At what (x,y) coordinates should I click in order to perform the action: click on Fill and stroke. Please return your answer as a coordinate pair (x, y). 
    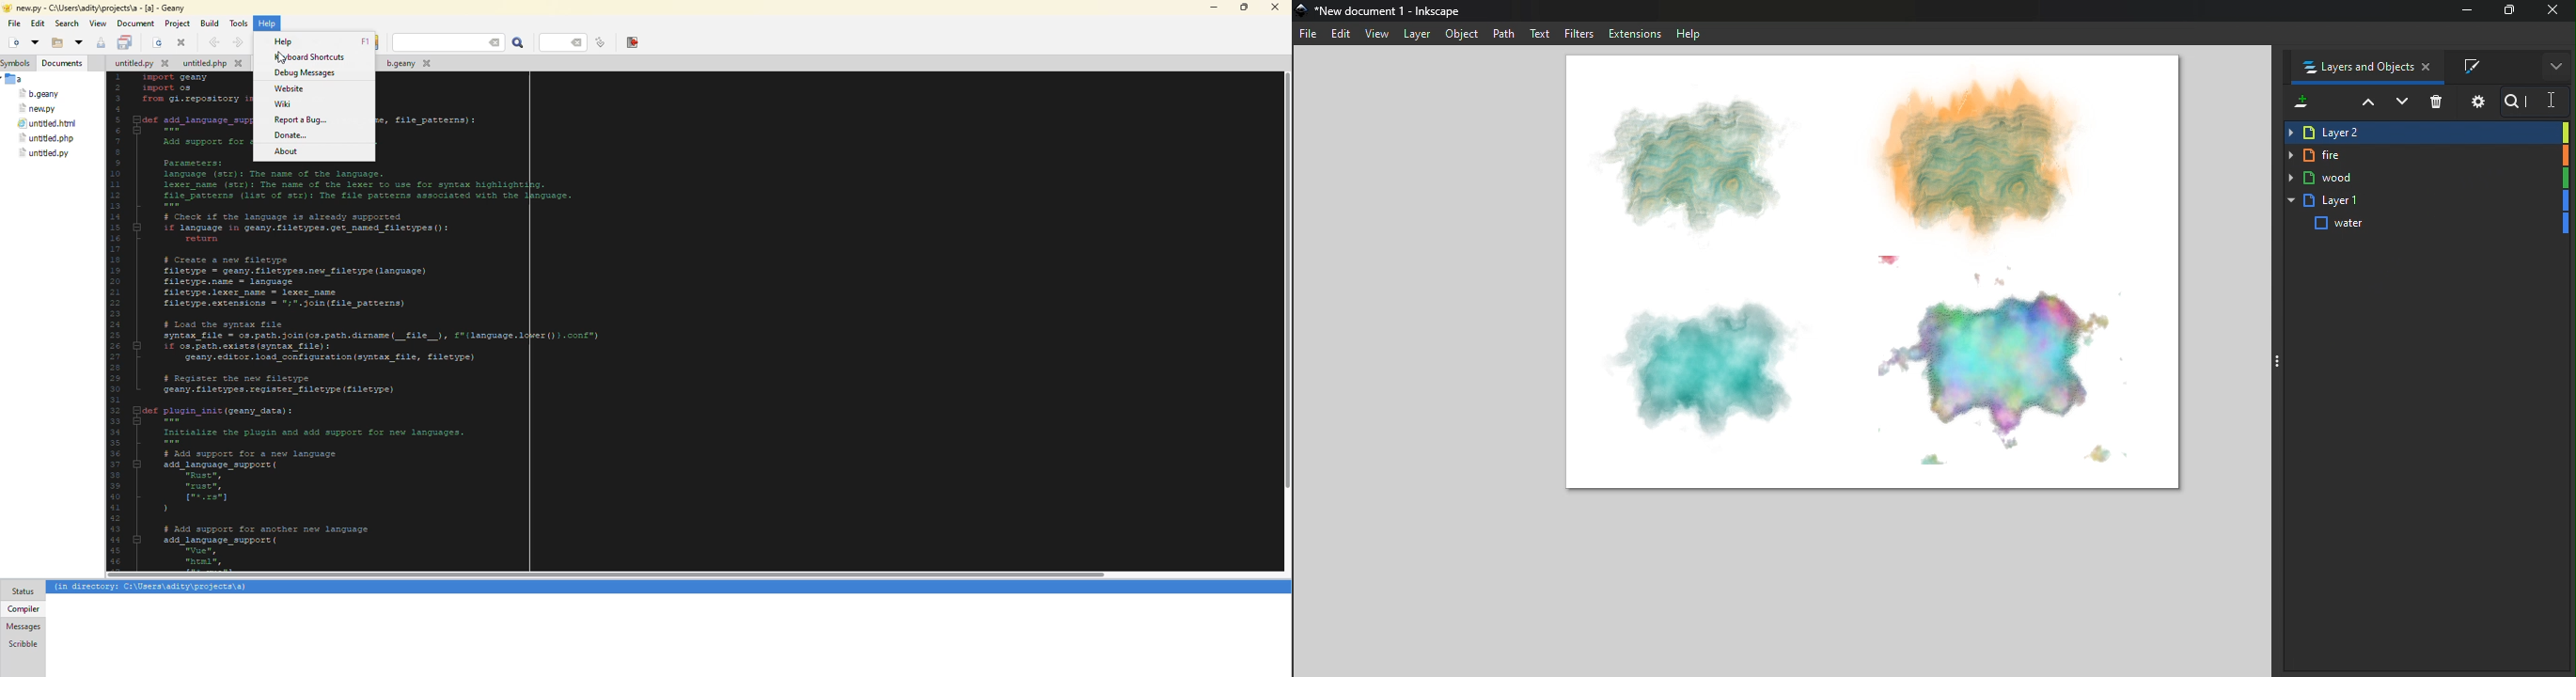
    Looking at the image, I should click on (2479, 67).